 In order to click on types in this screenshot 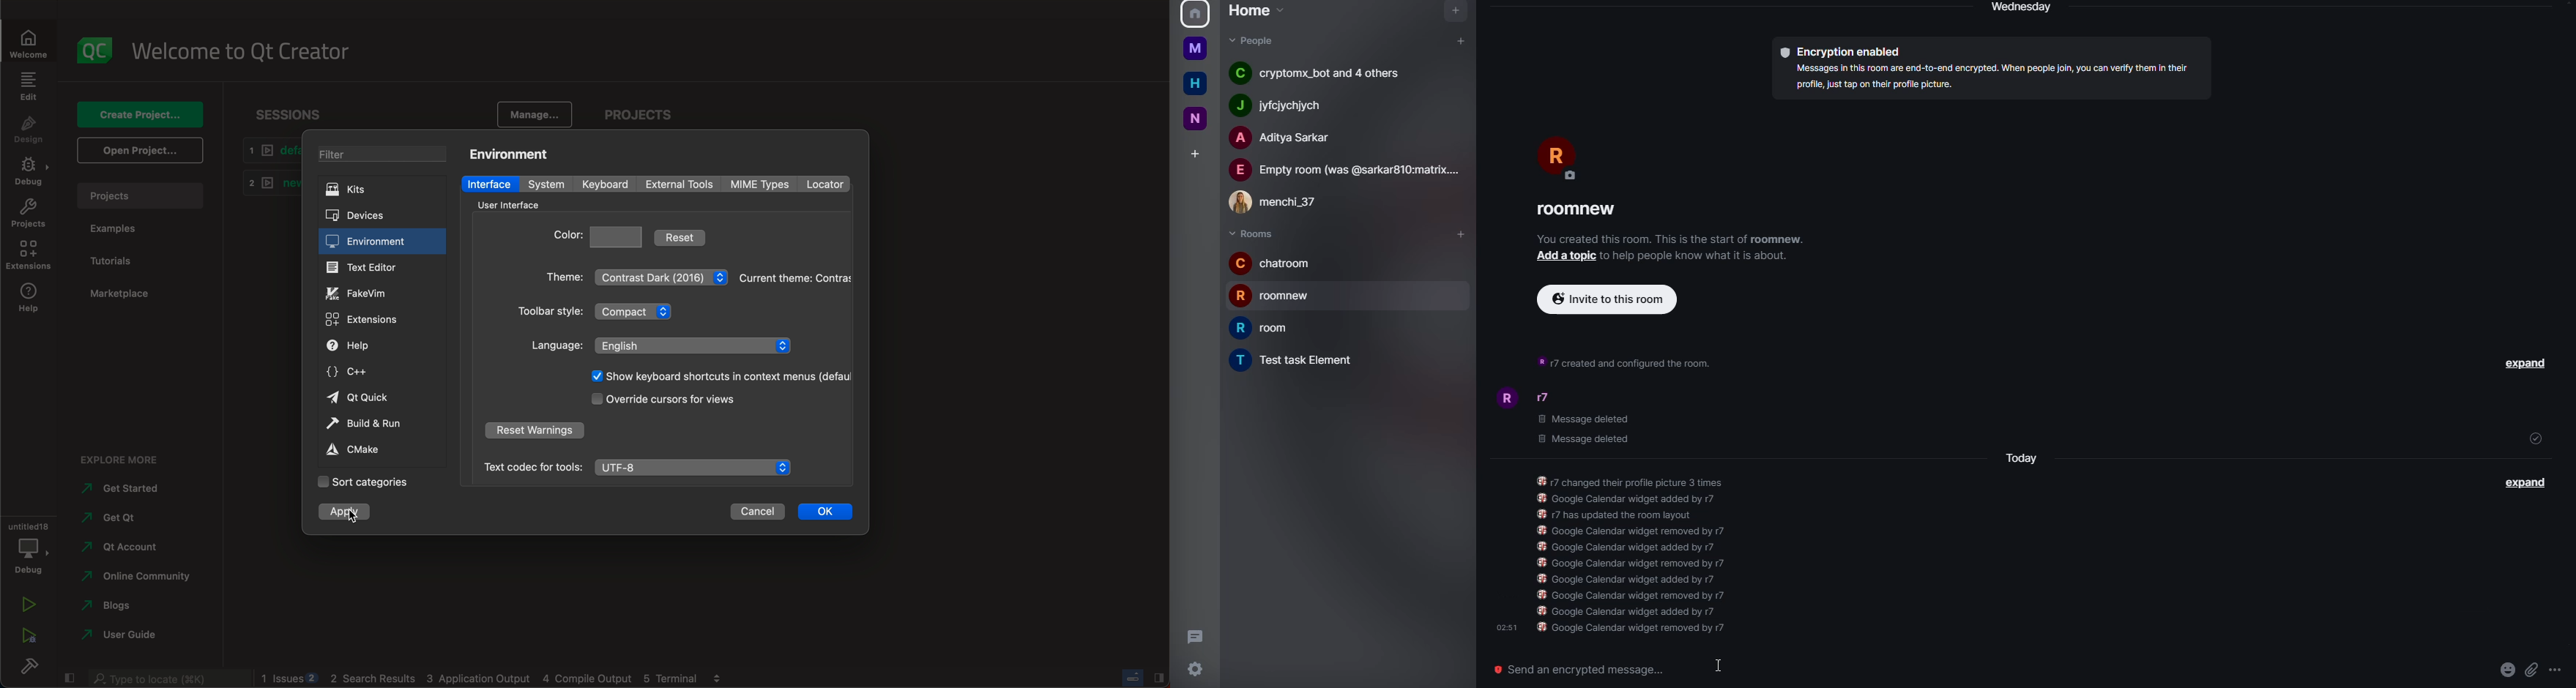, I will do `click(764, 184)`.